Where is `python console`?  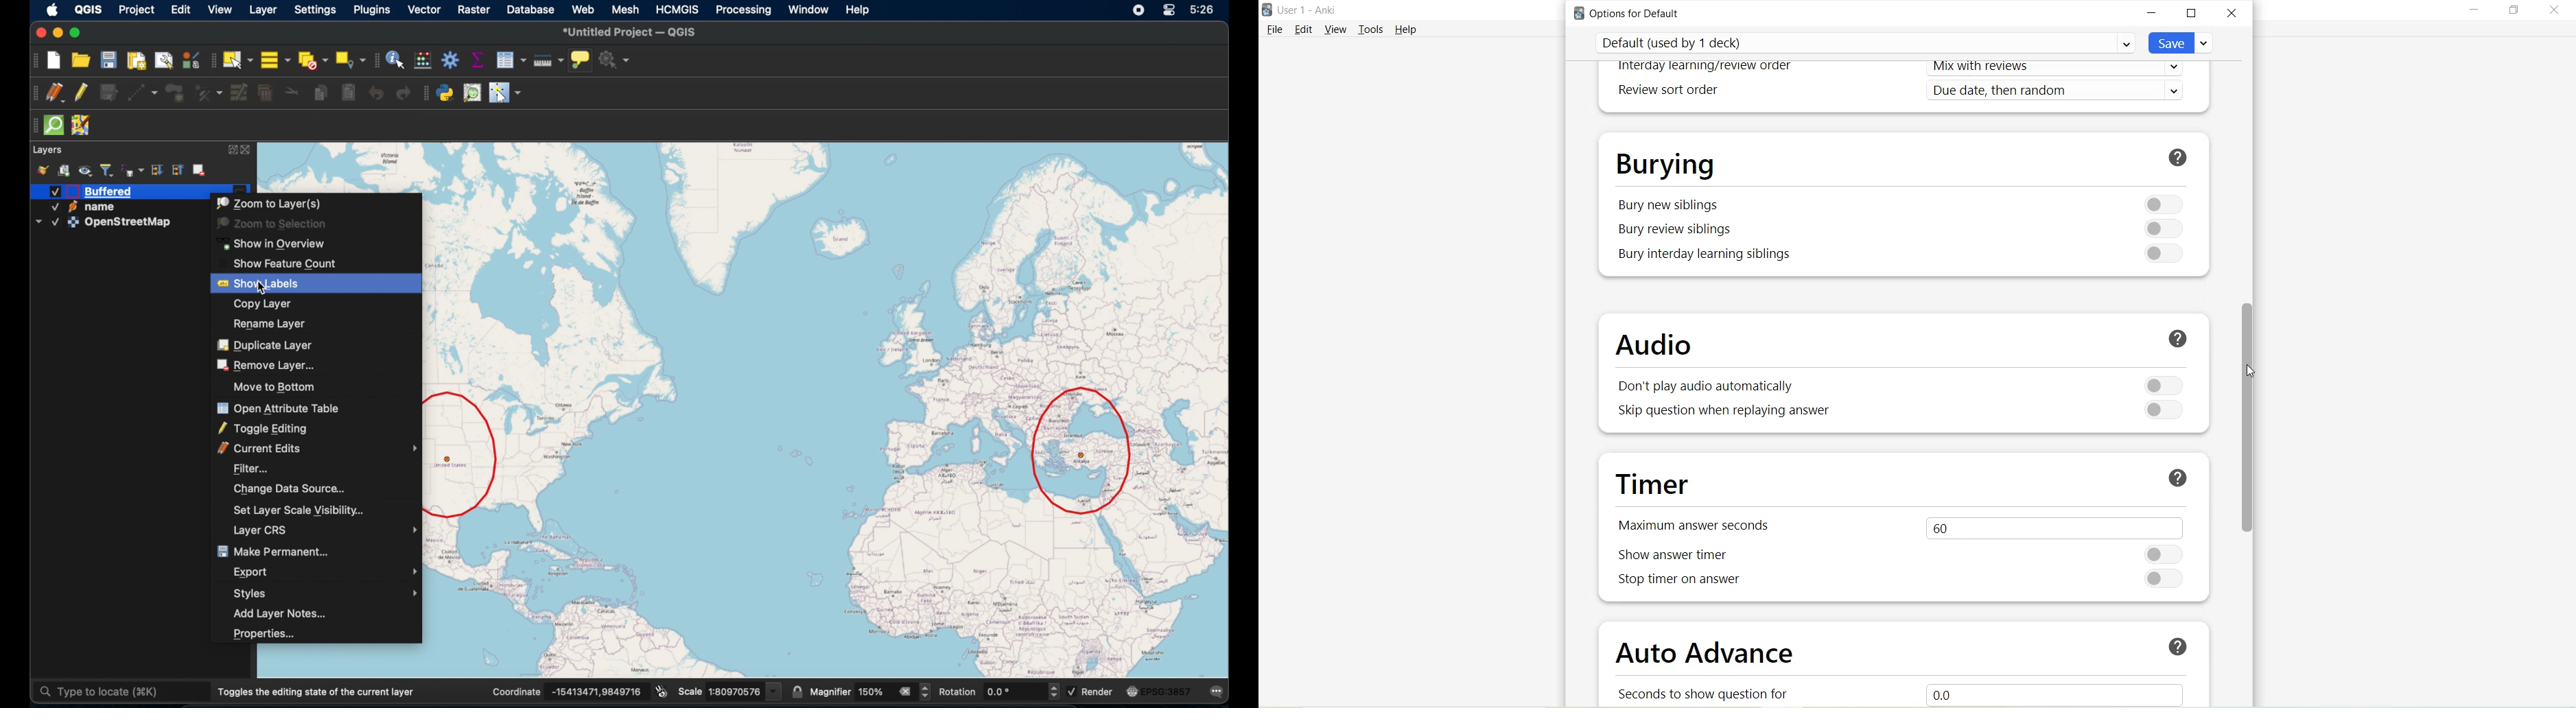
python console is located at coordinates (447, 92).